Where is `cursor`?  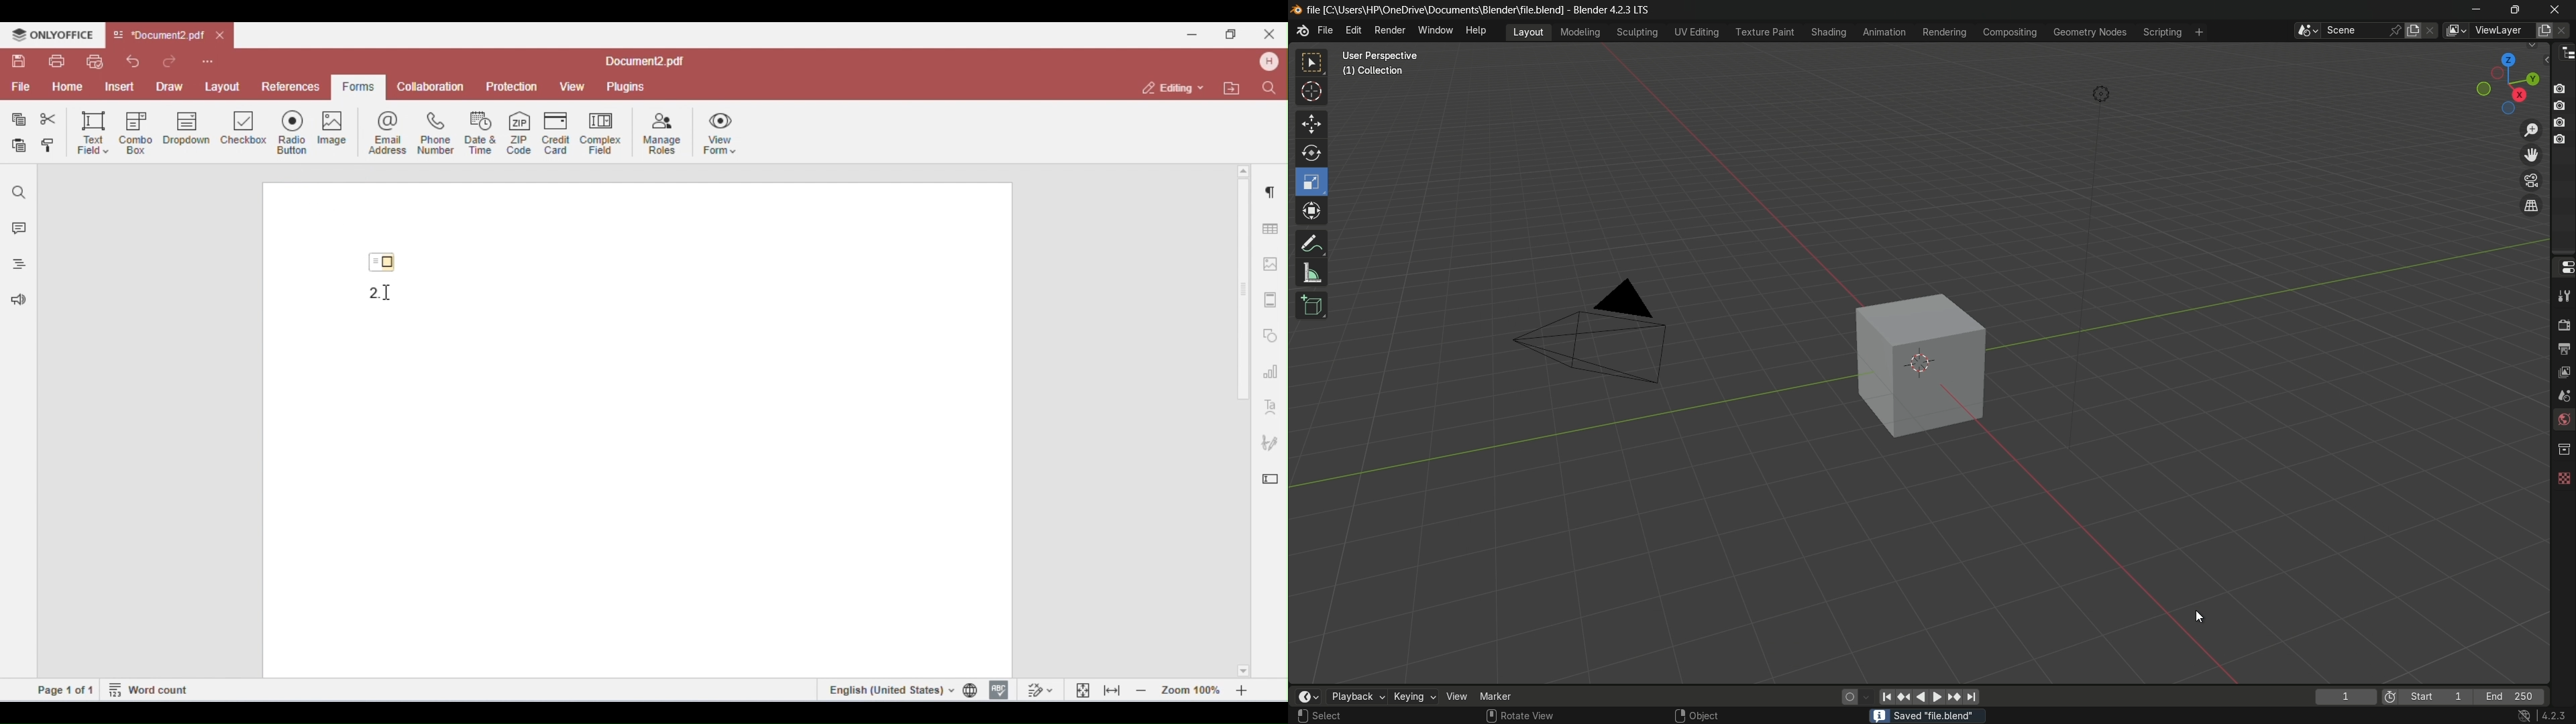 cursor is located at coordinates (2199, 617).